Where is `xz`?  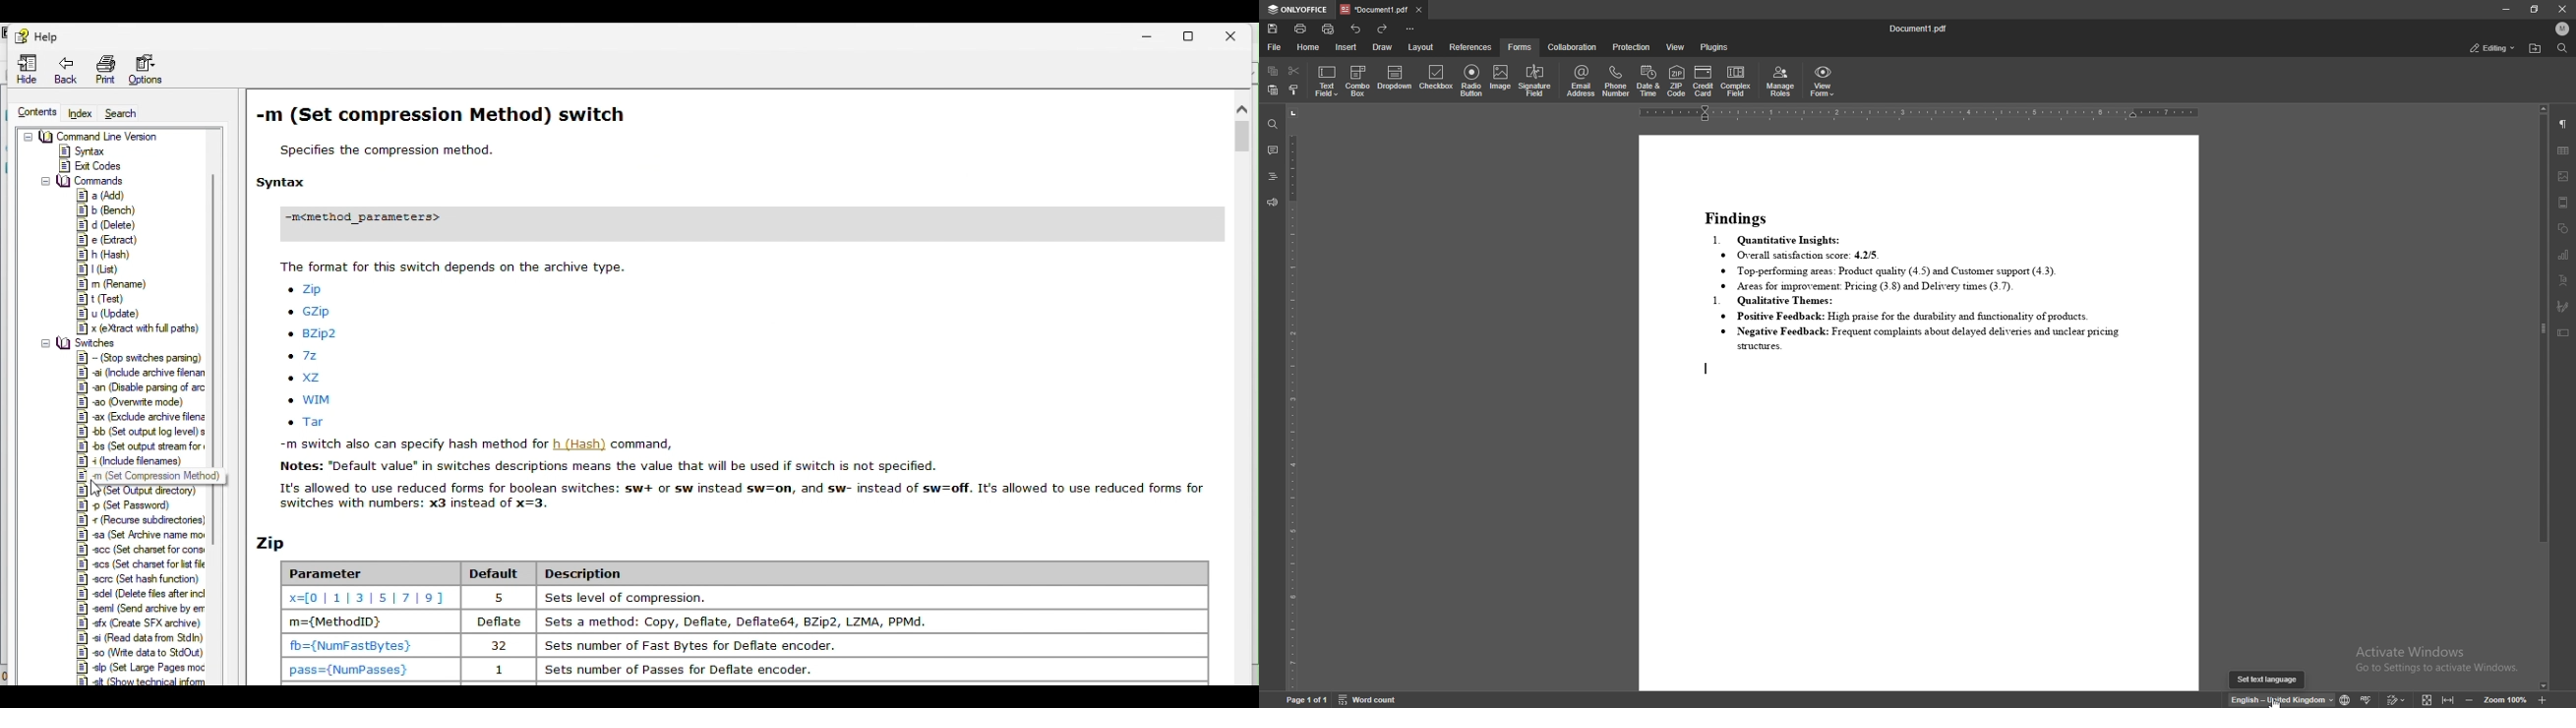
xz is located at coordinates (309, 378).